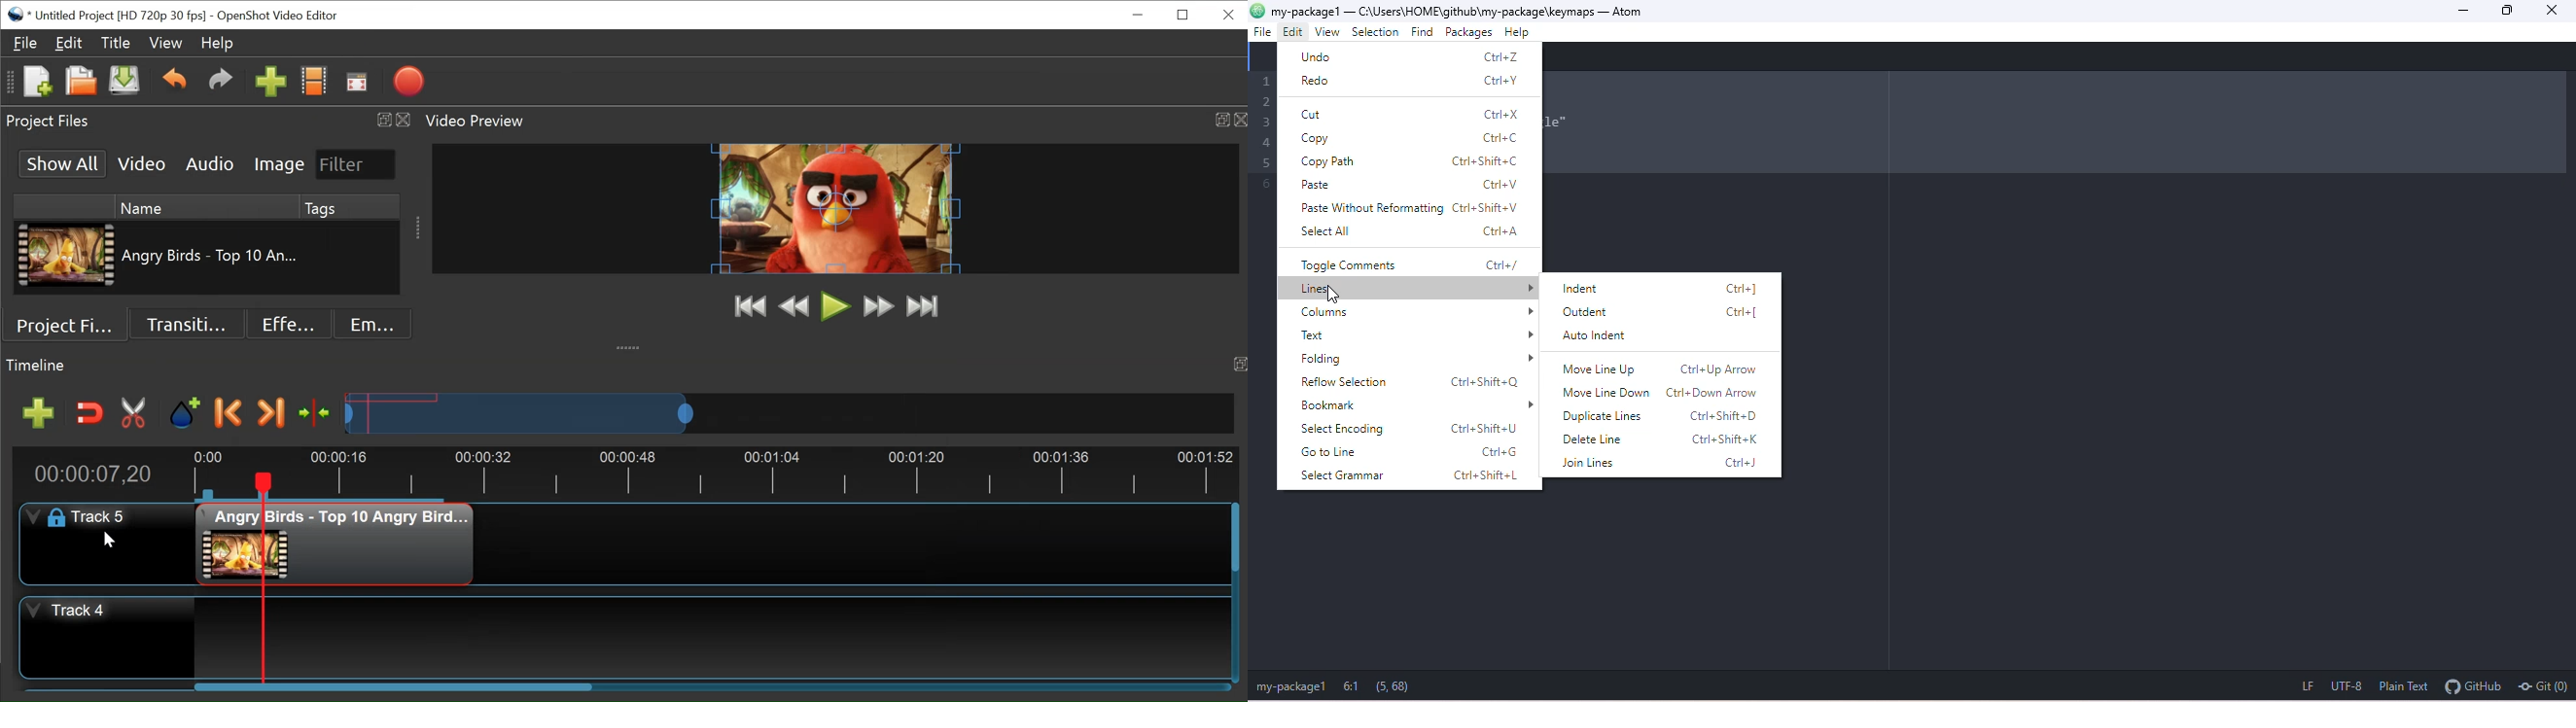 The image size is (2576, 728). I want to click on Redo, so click(222, 83).